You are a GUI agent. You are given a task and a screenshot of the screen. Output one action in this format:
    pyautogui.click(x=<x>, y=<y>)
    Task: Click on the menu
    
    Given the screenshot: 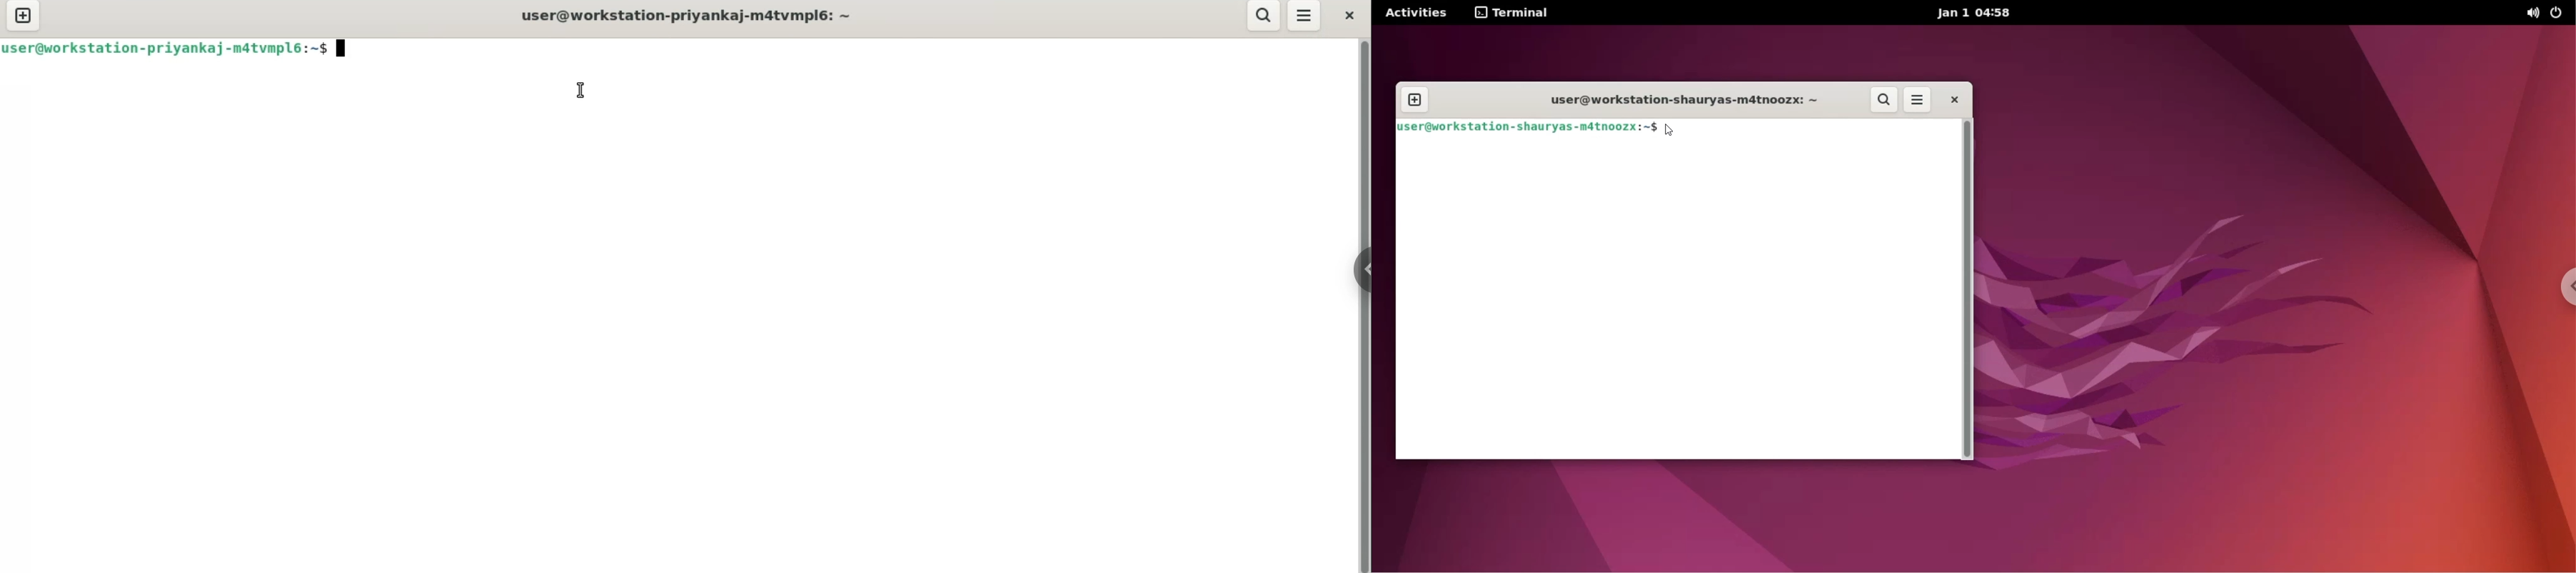 What is the action you would take?
    pyautogui.click(x=1305, y=17)
    